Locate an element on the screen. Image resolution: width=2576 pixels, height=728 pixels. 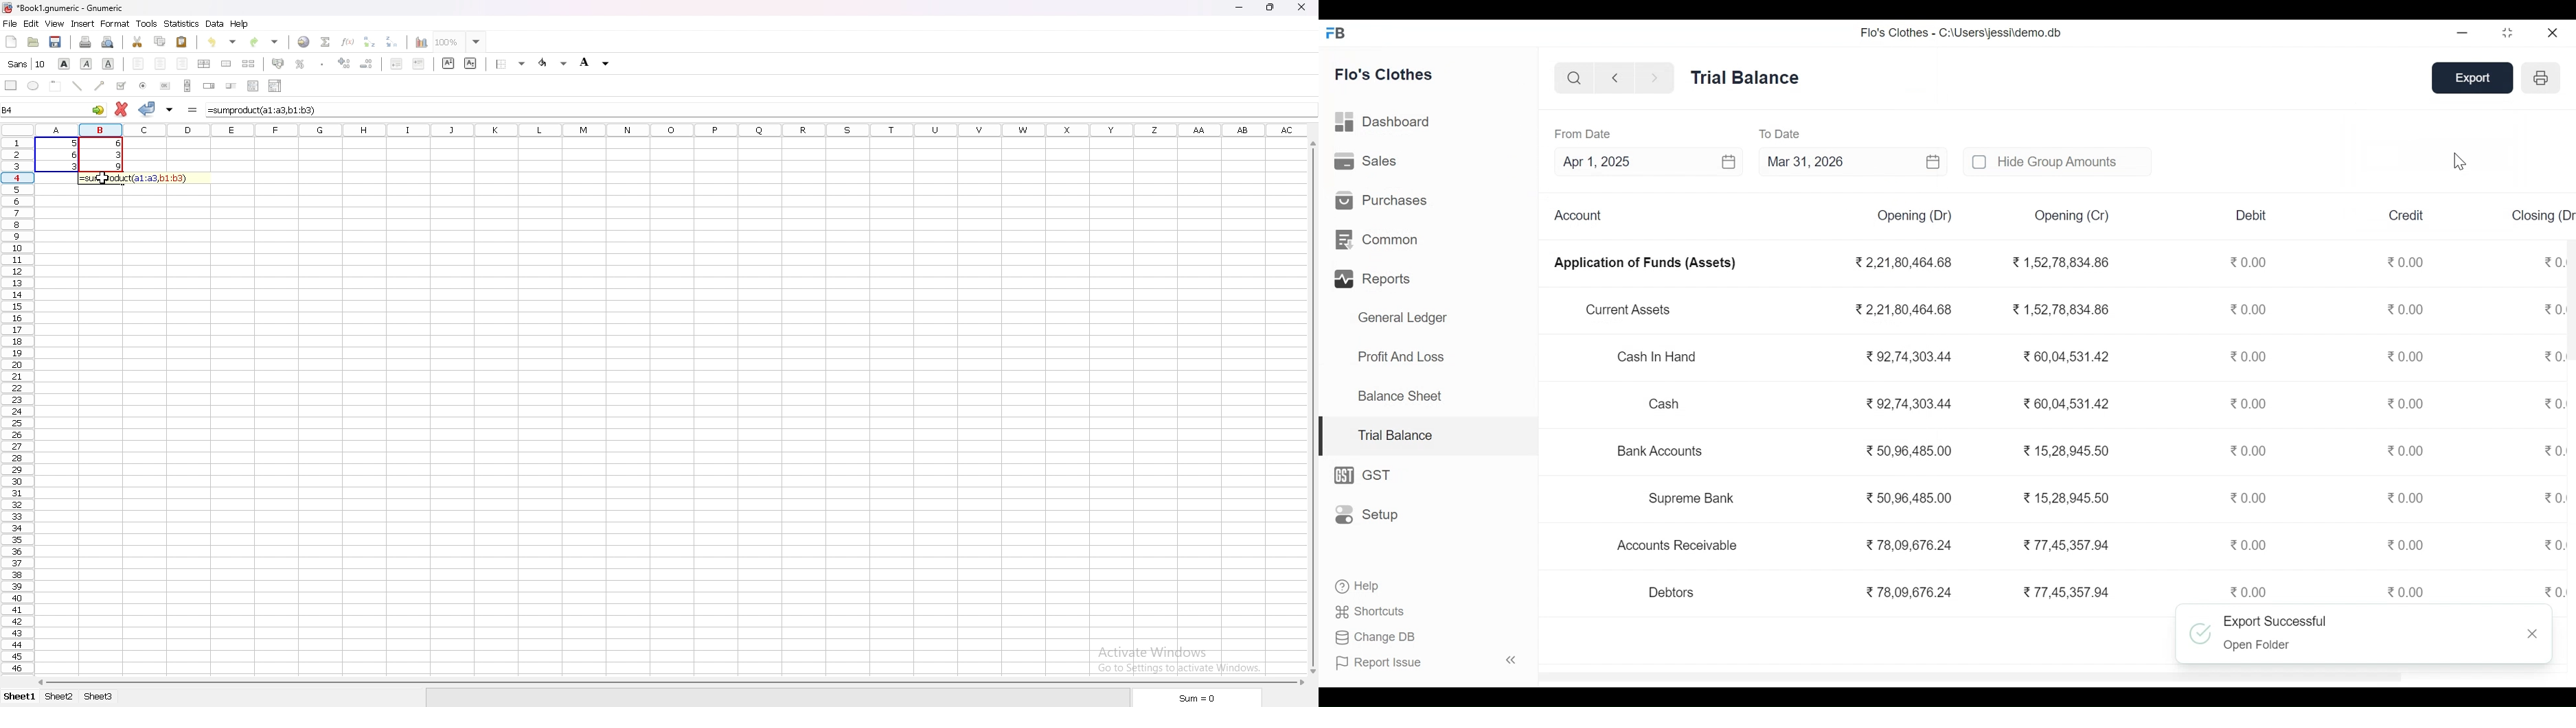
0.00 is located at coordinates (2407, 261).